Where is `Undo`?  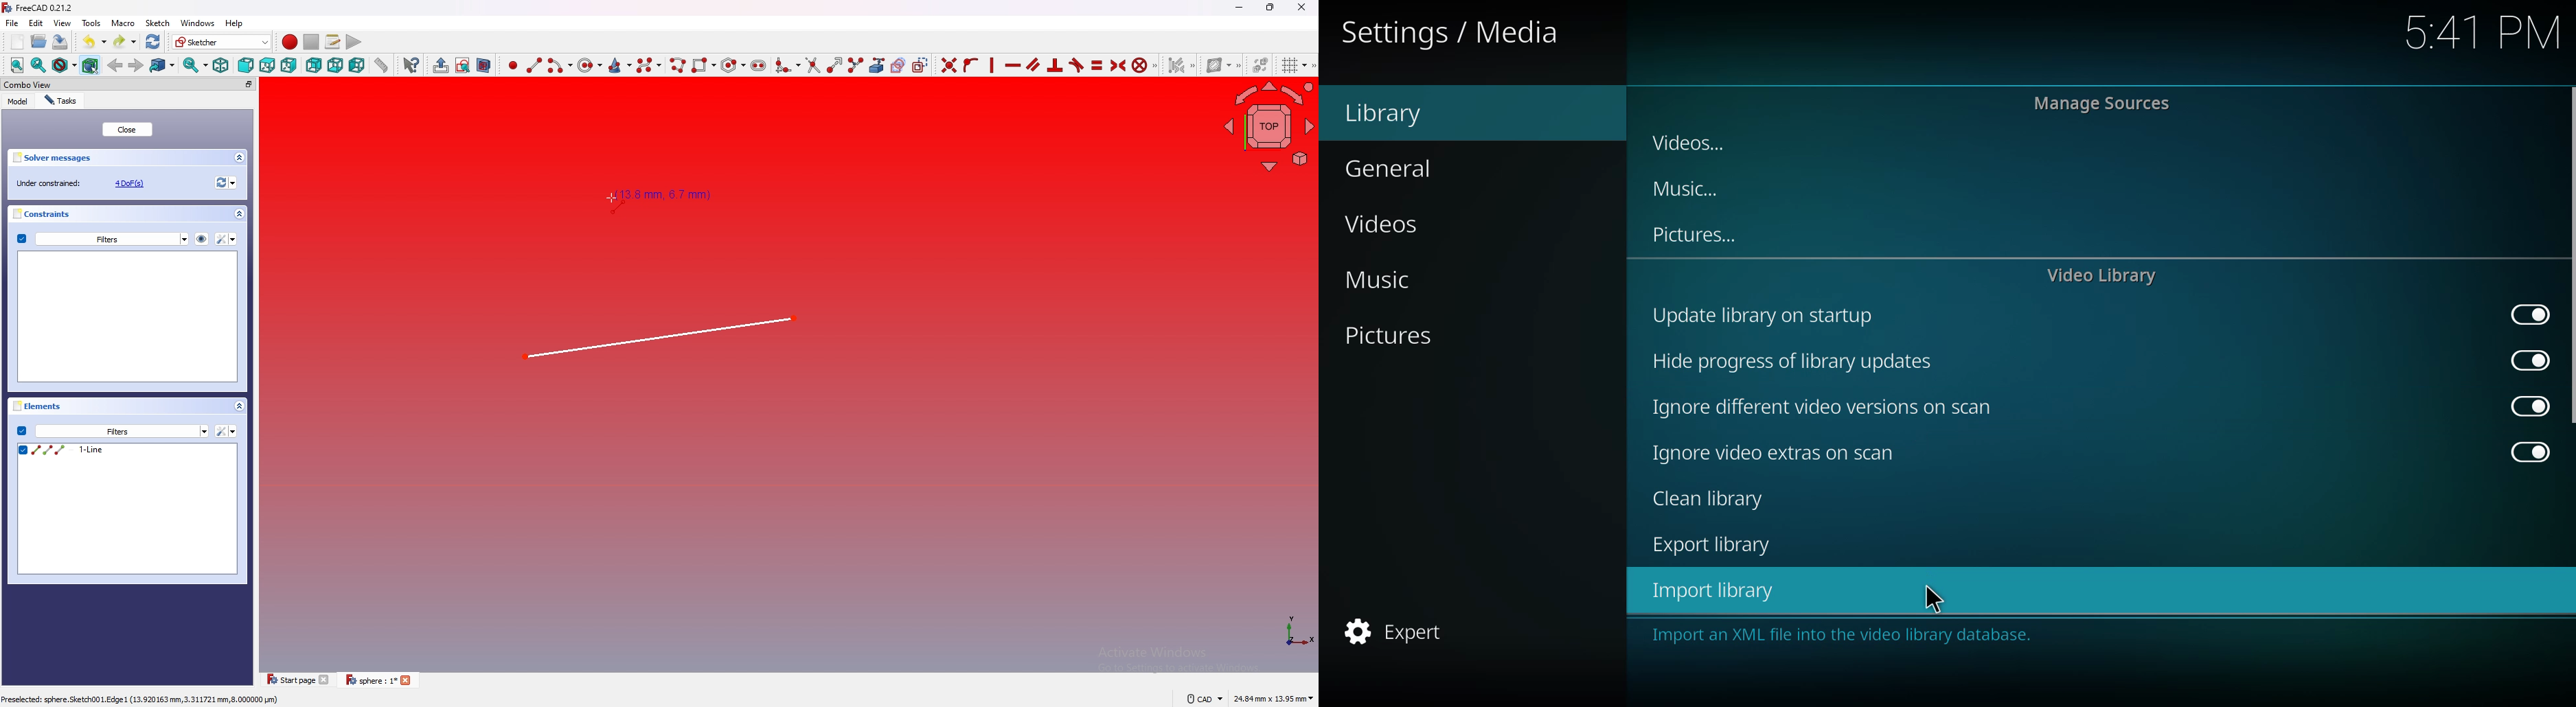
Undo is located at coordinates (89, 40).